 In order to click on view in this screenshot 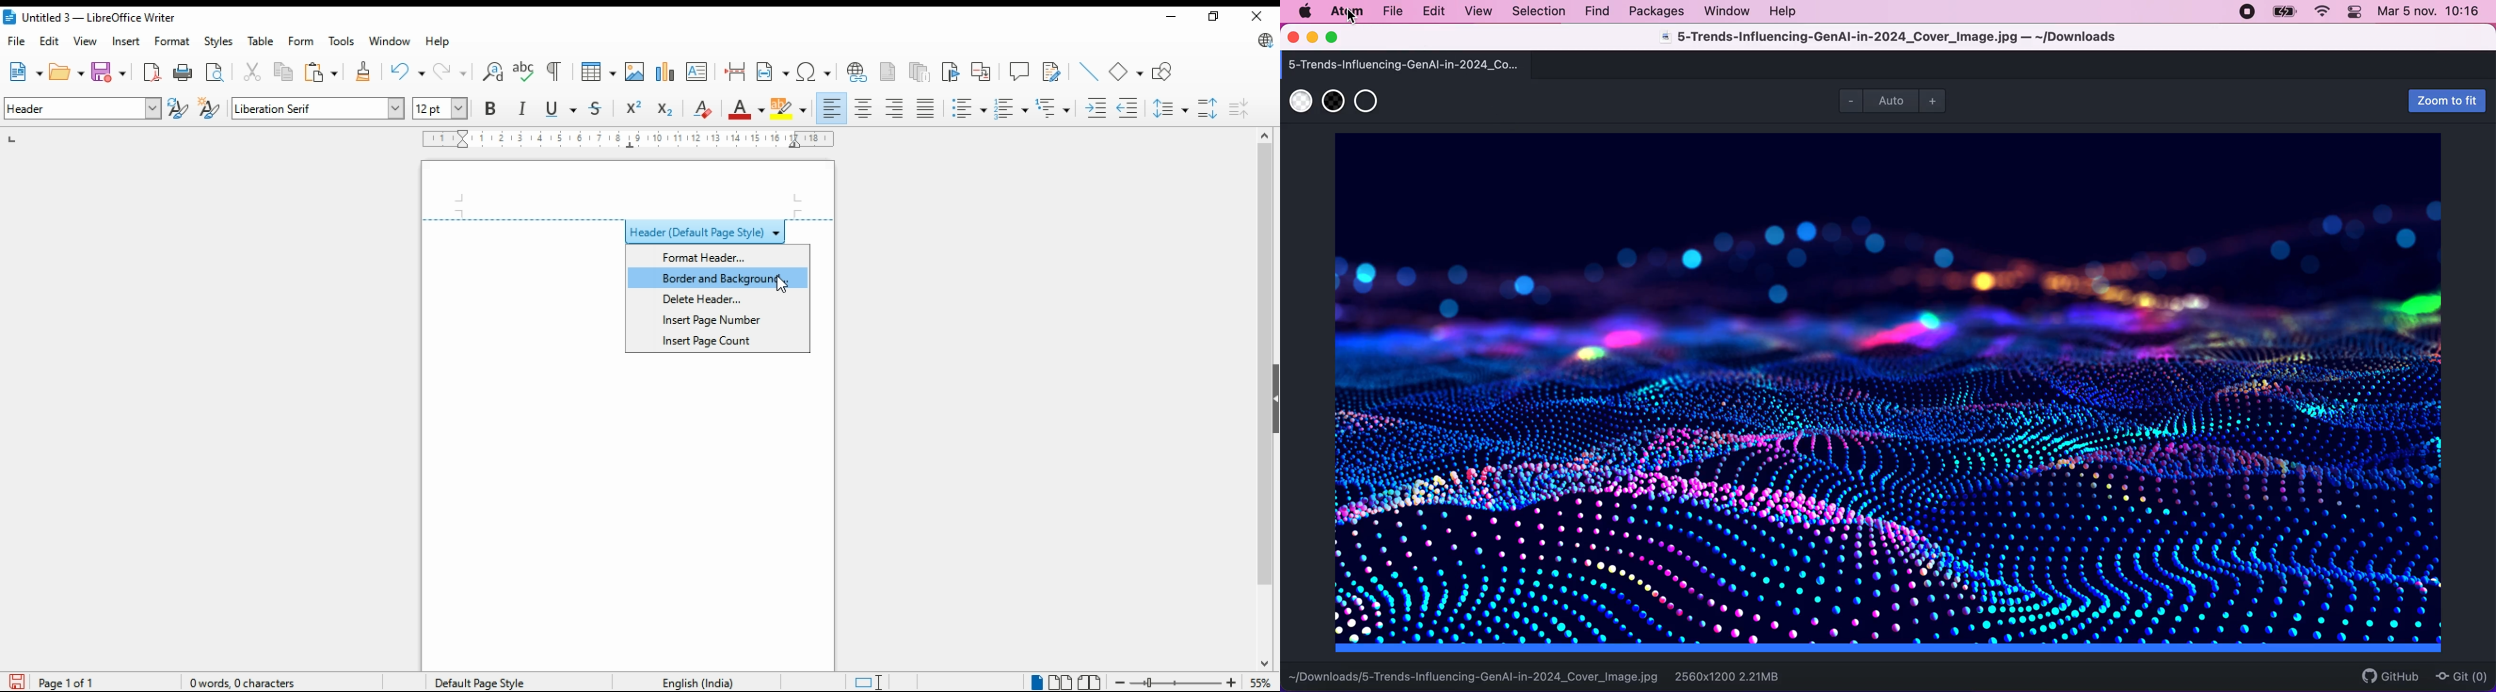, I will do `click(85, 41)`.